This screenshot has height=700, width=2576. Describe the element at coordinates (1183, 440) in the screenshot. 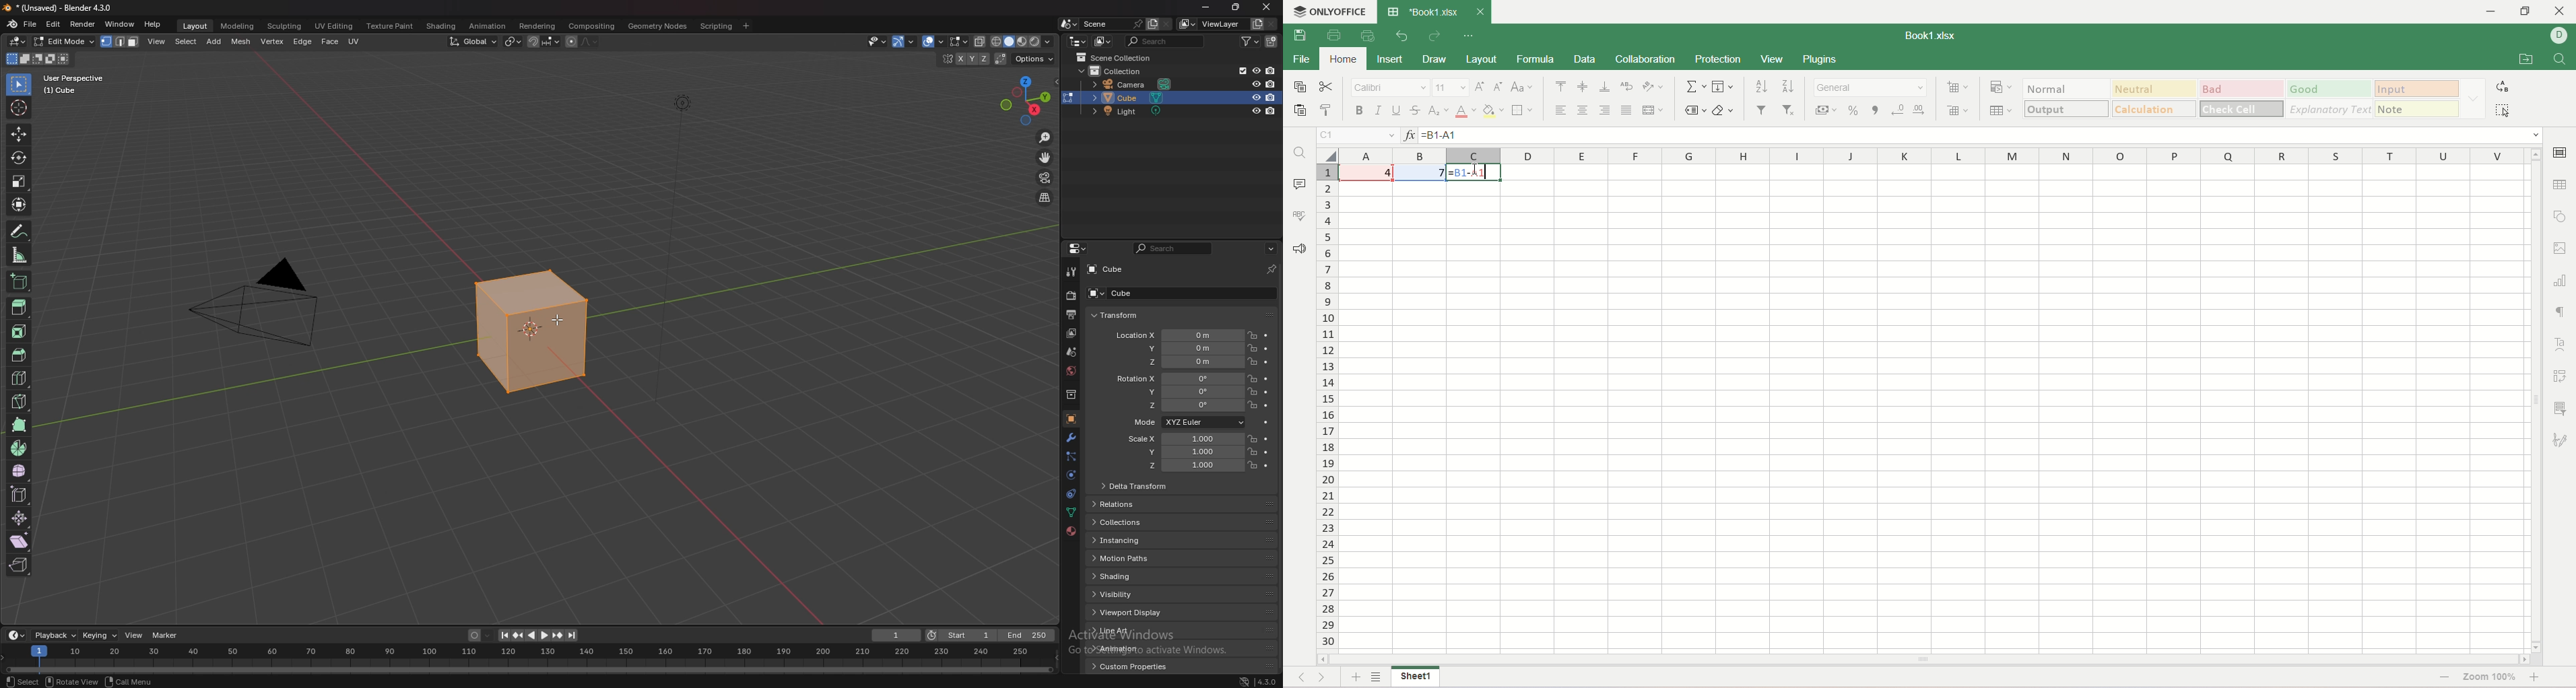

I see `scale x` at that location.